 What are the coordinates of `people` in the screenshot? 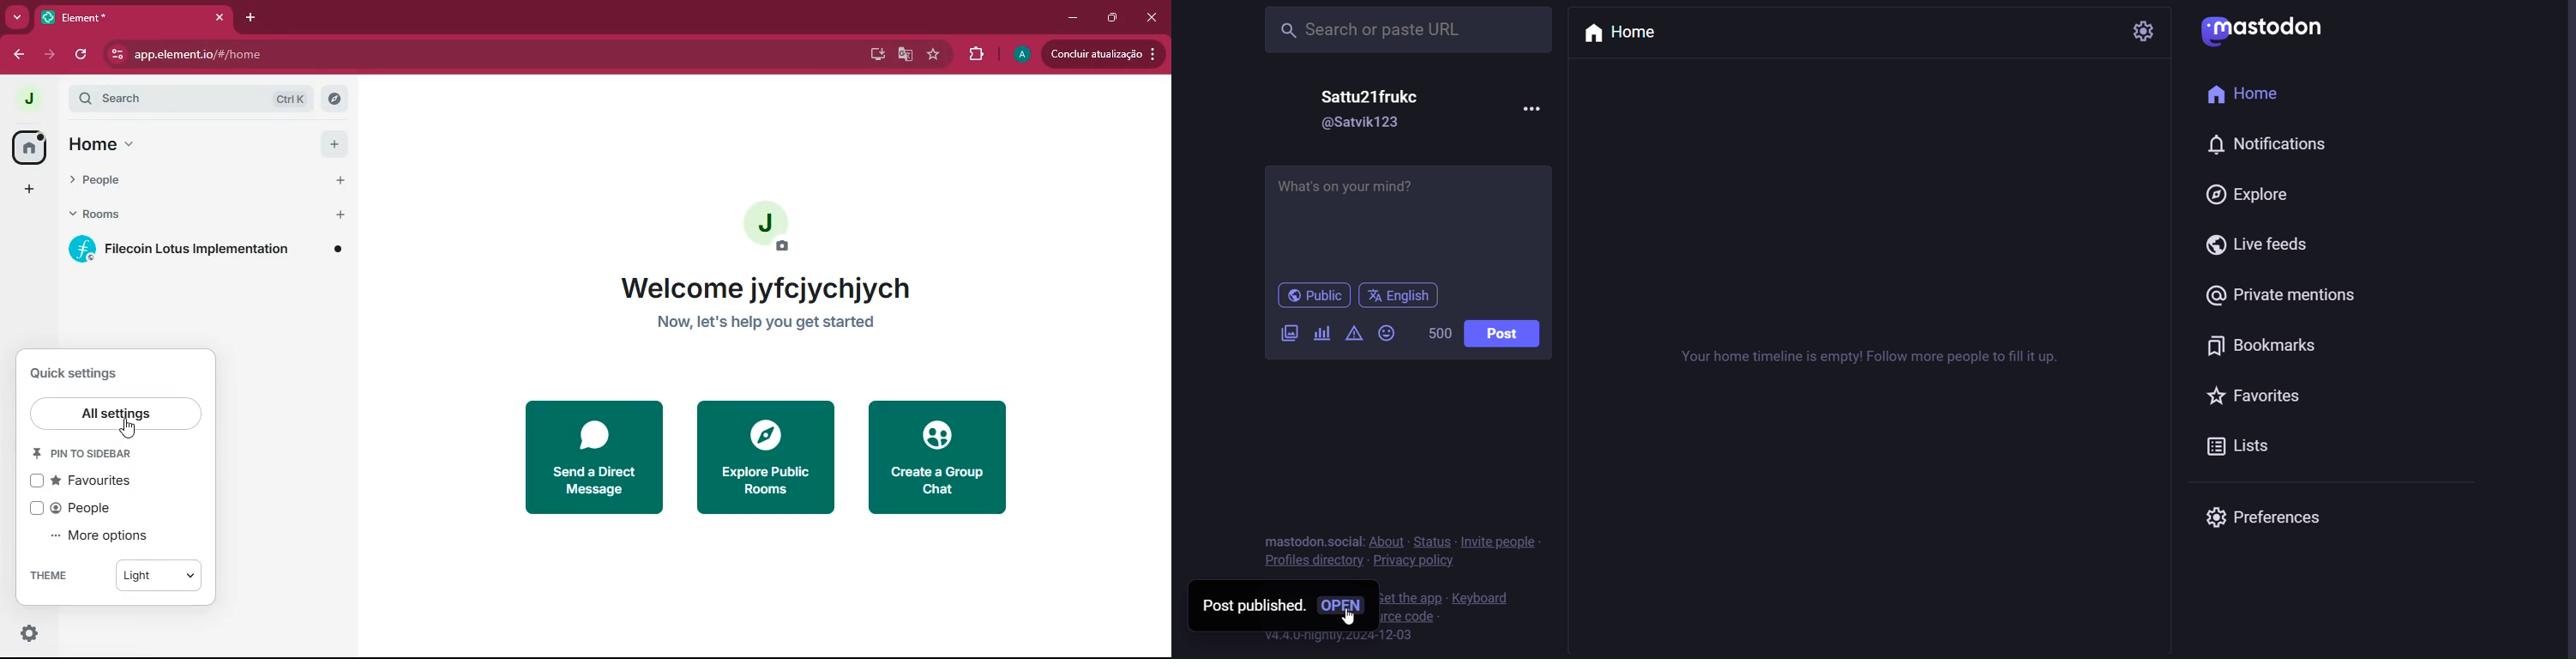 It's located at (77, 508).